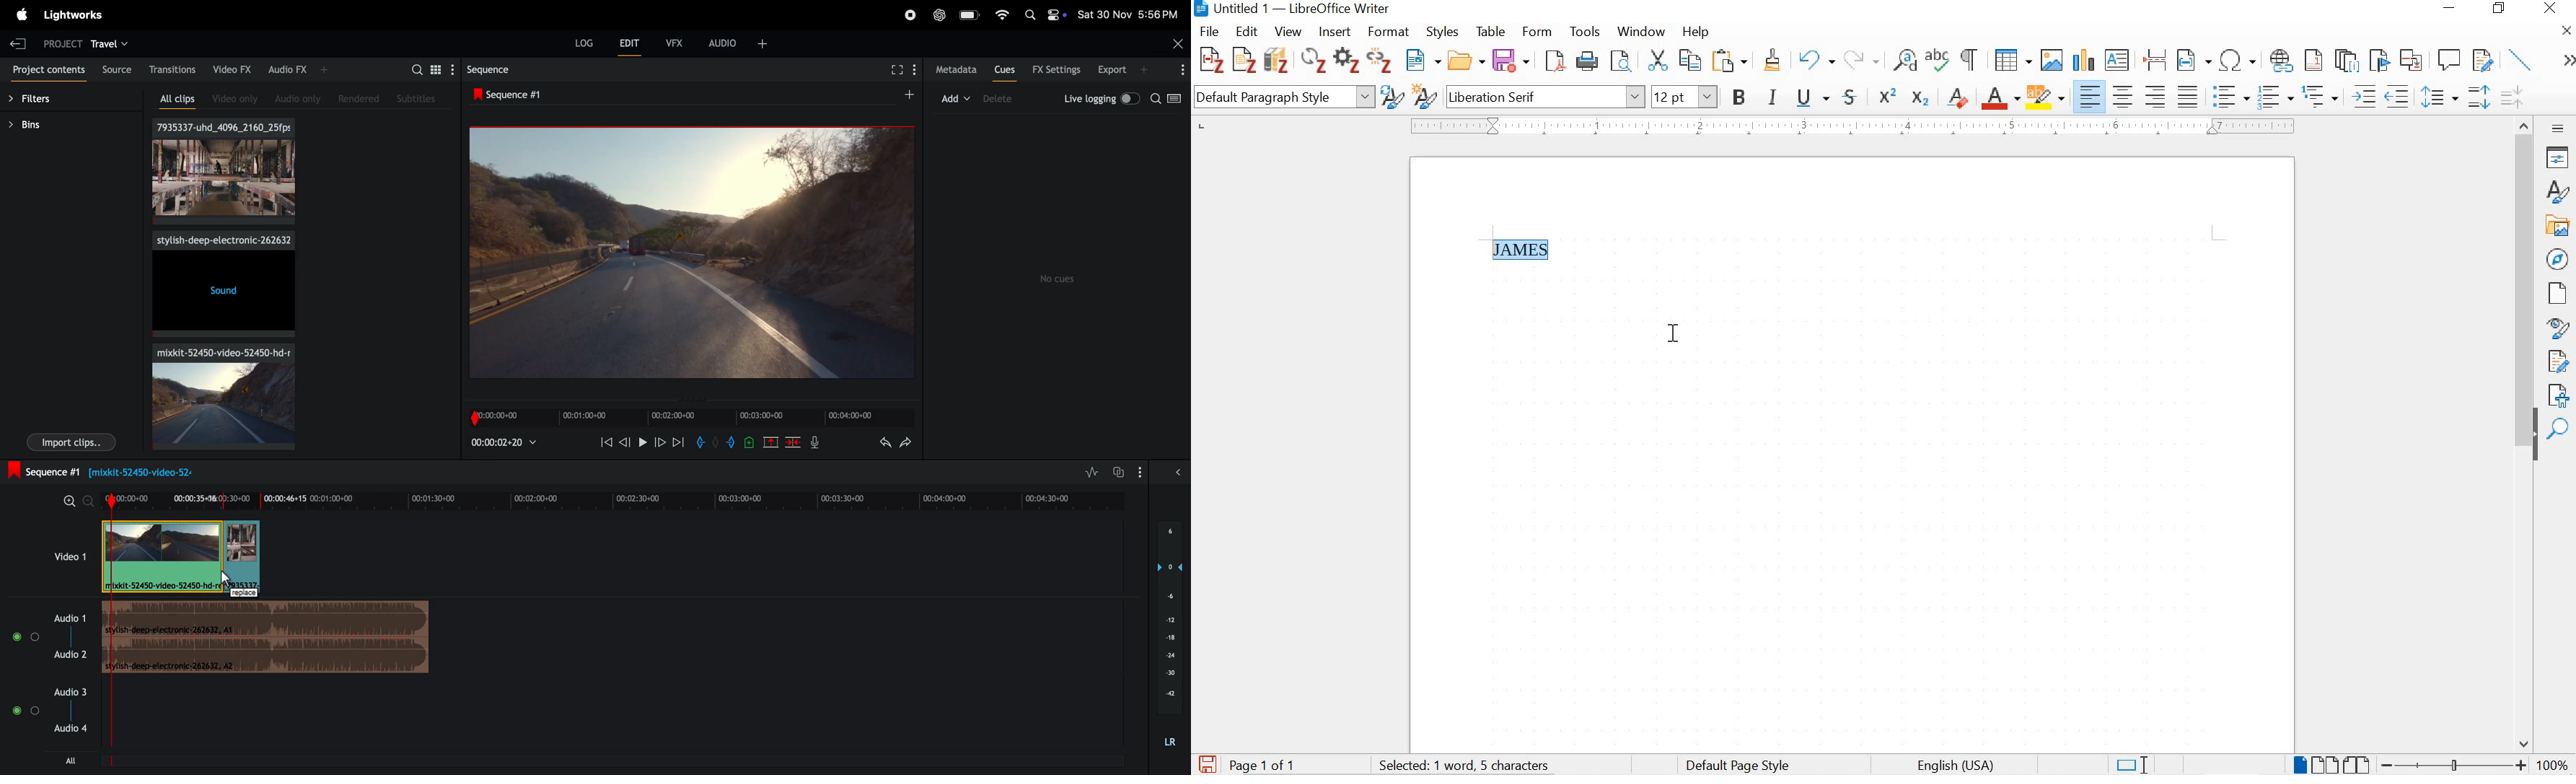 This screenshot has height=784, width=2576. I want to click on window, so click(1640, 33).